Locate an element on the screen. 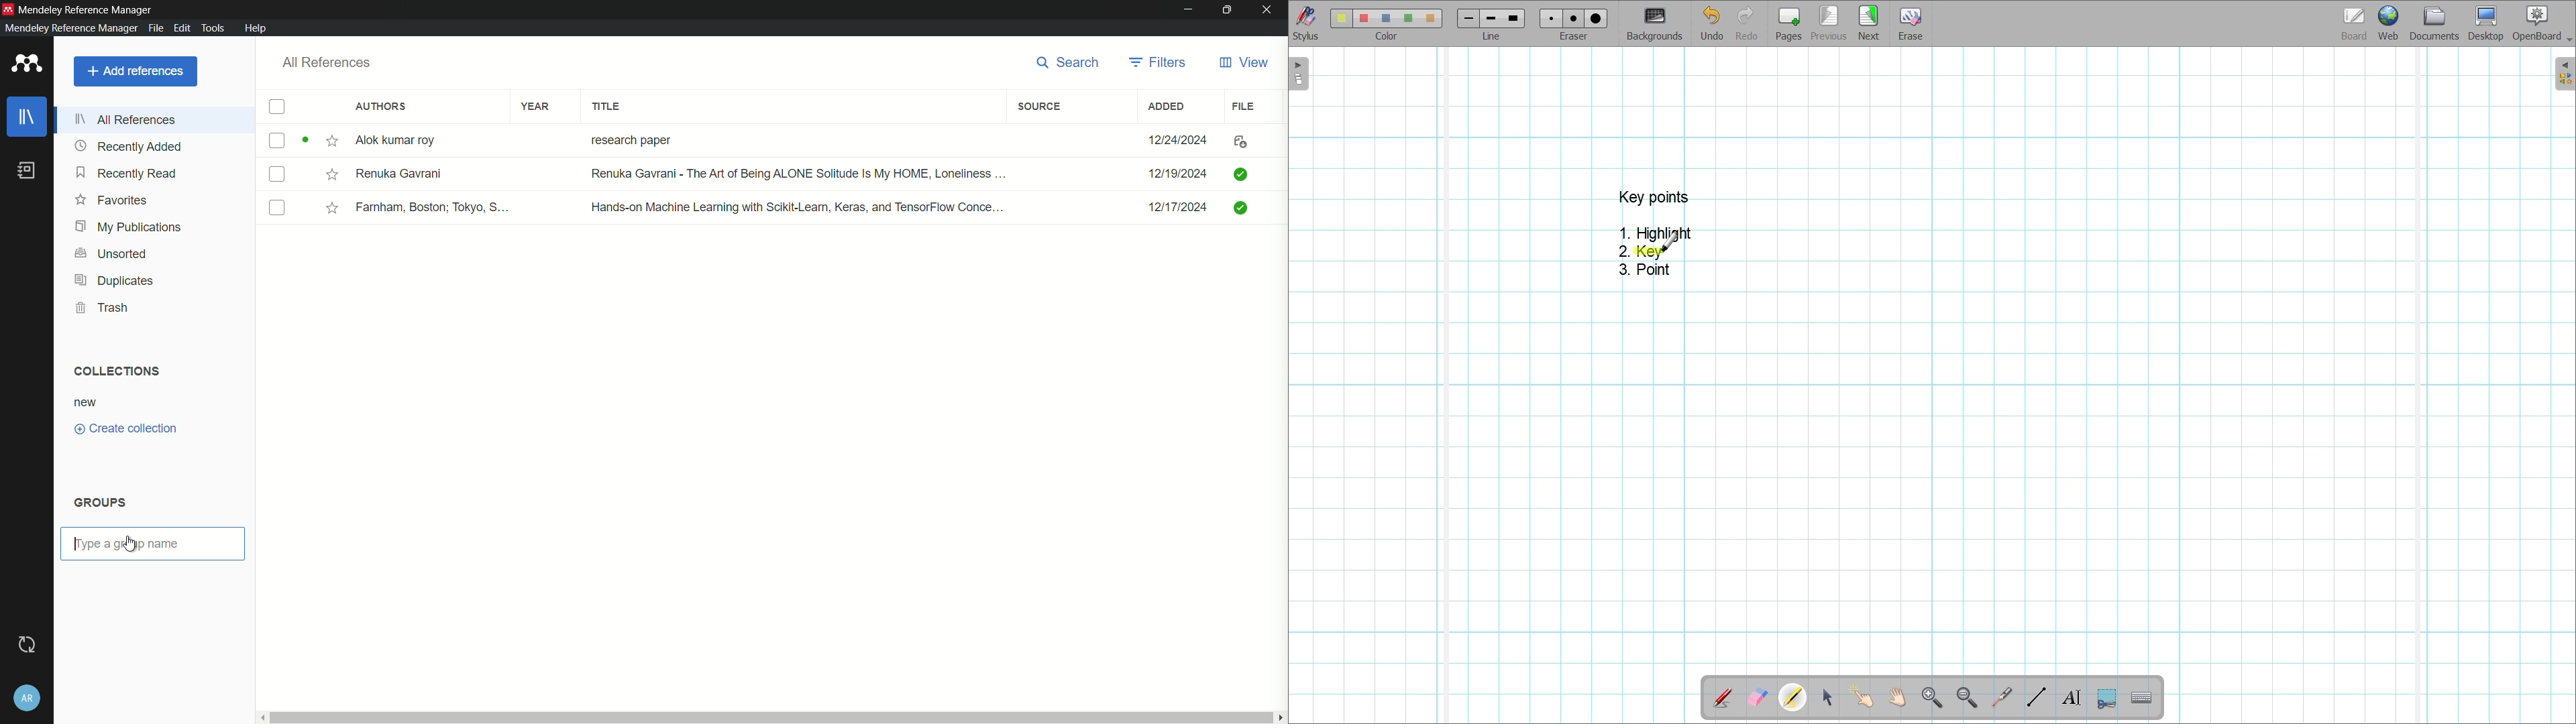 This screenshot has width=2576, height=728. book-2 is located at coordinates (279, 176).